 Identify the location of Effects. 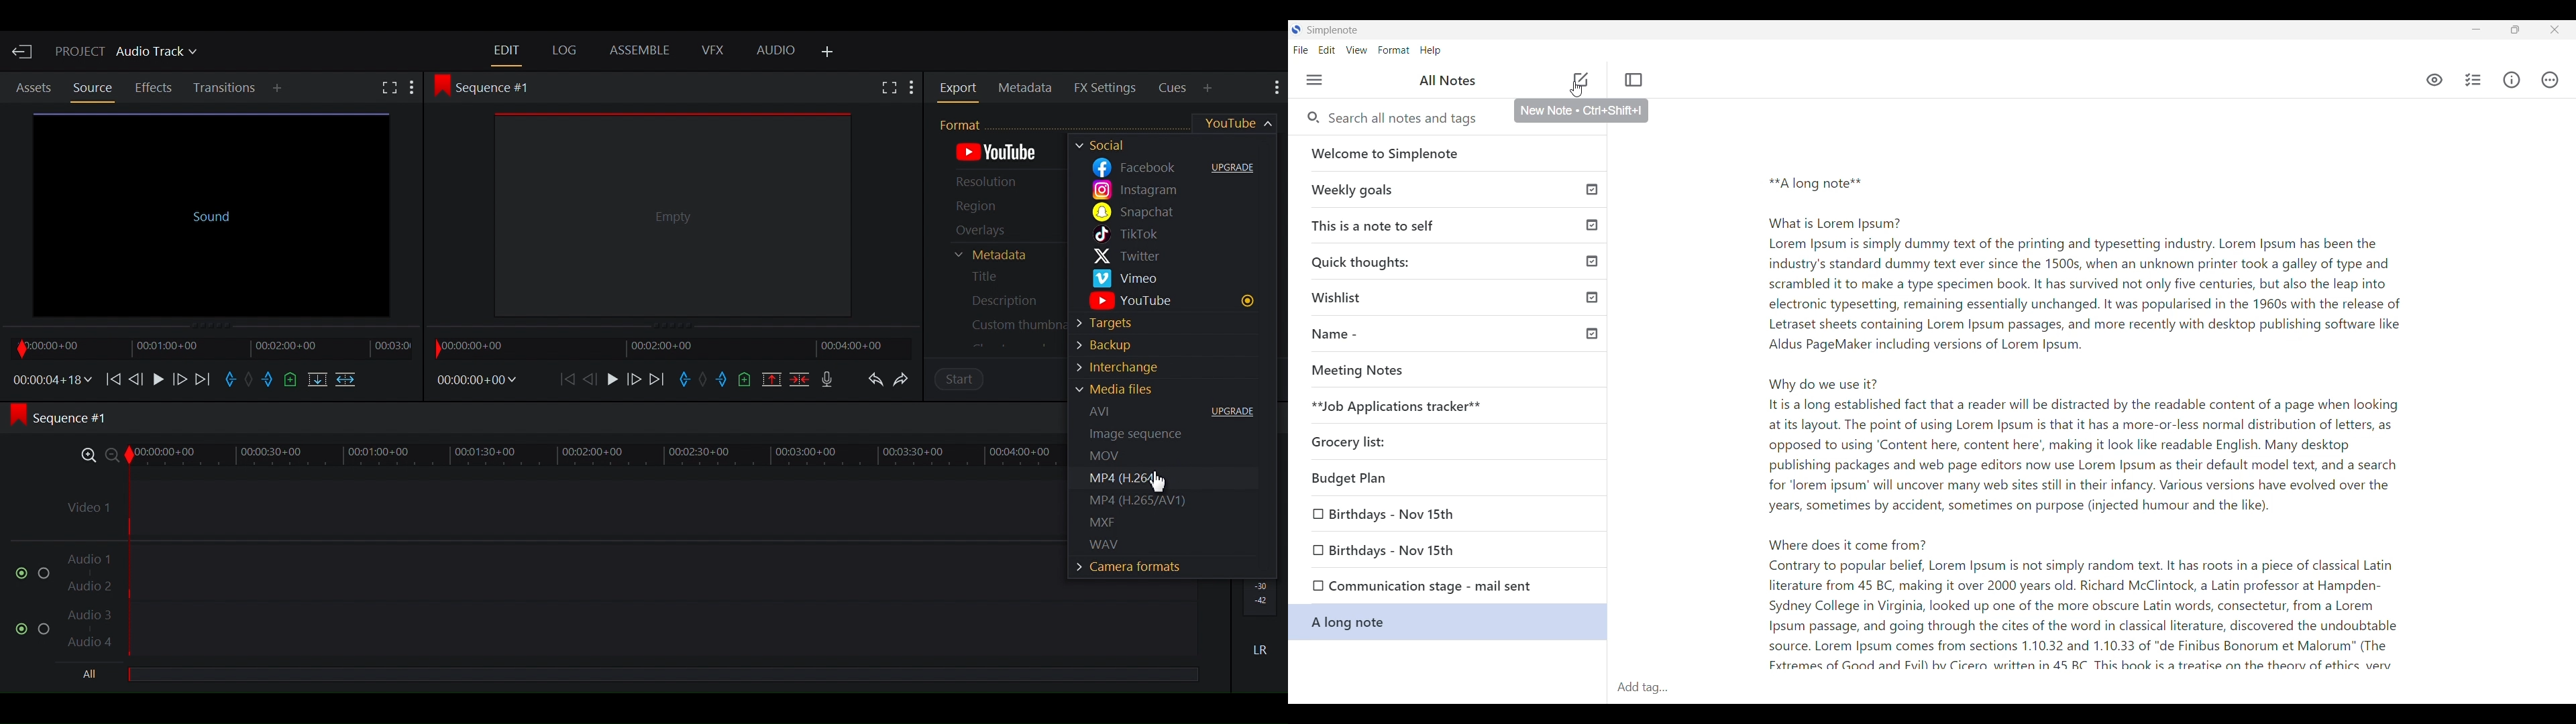
(156, 88).